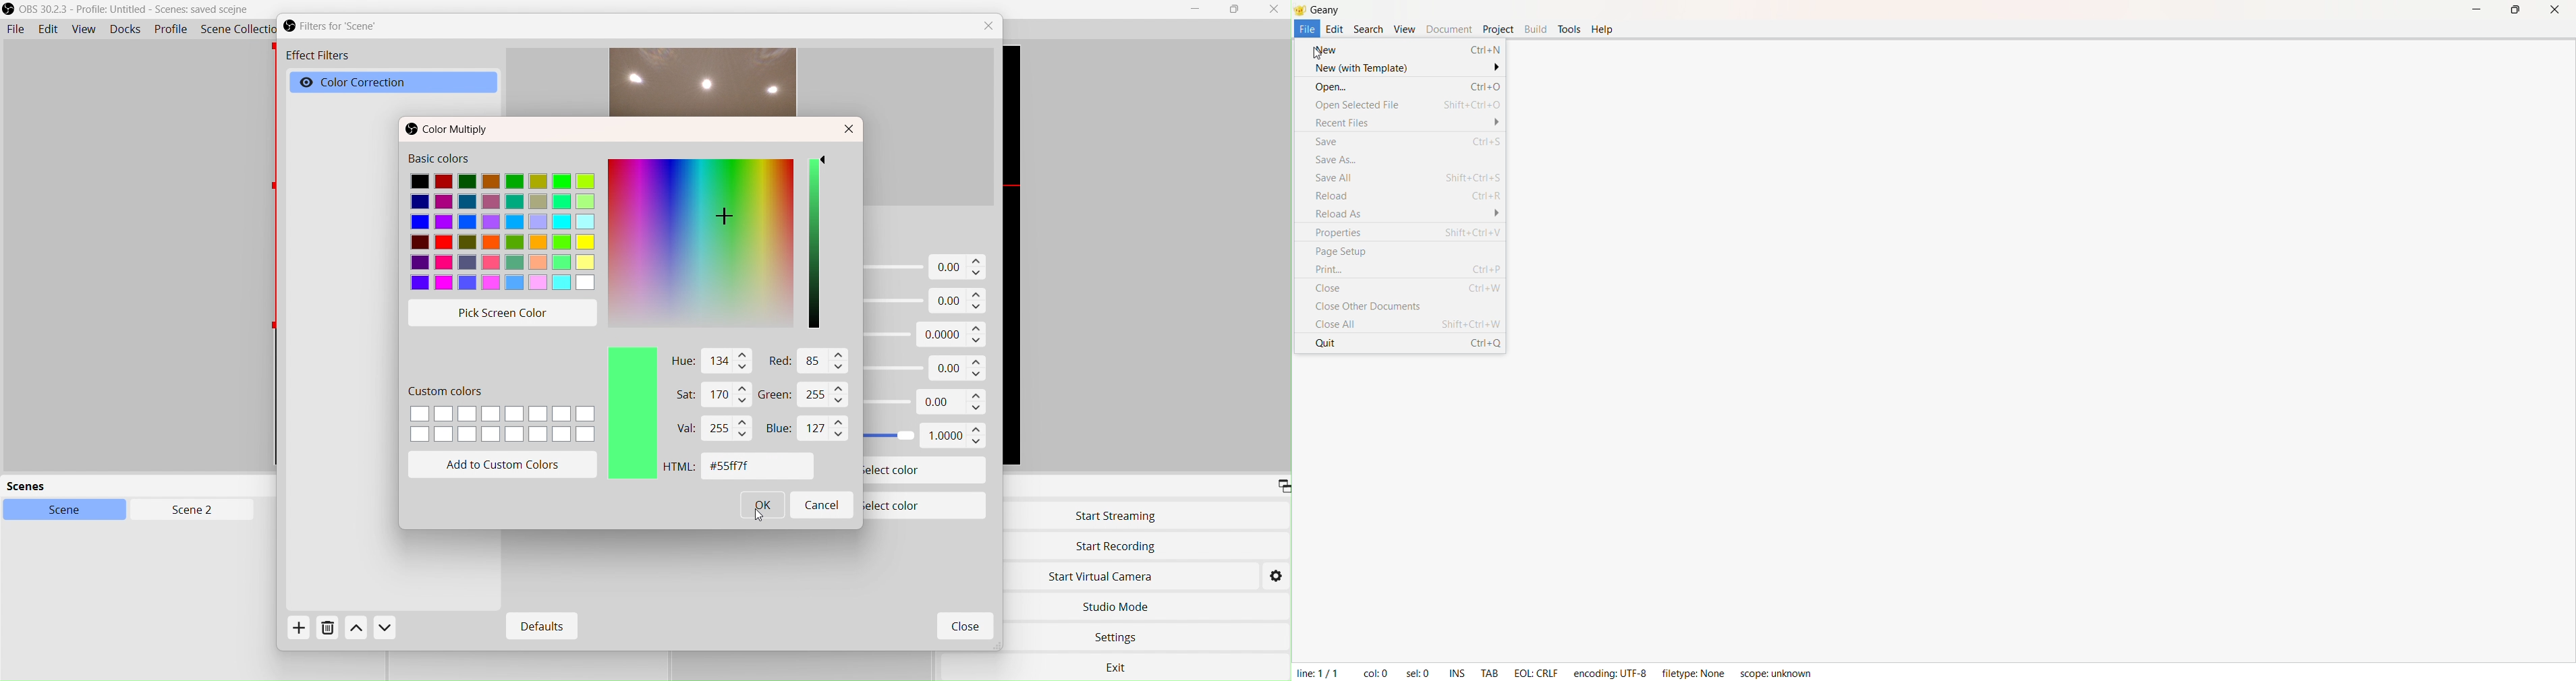 The height and width of the screenshot is (700, 2576). What do you see at coordinates (129, 30) in the screenshot?
I see `Docks` at bounding box center [129, 30].